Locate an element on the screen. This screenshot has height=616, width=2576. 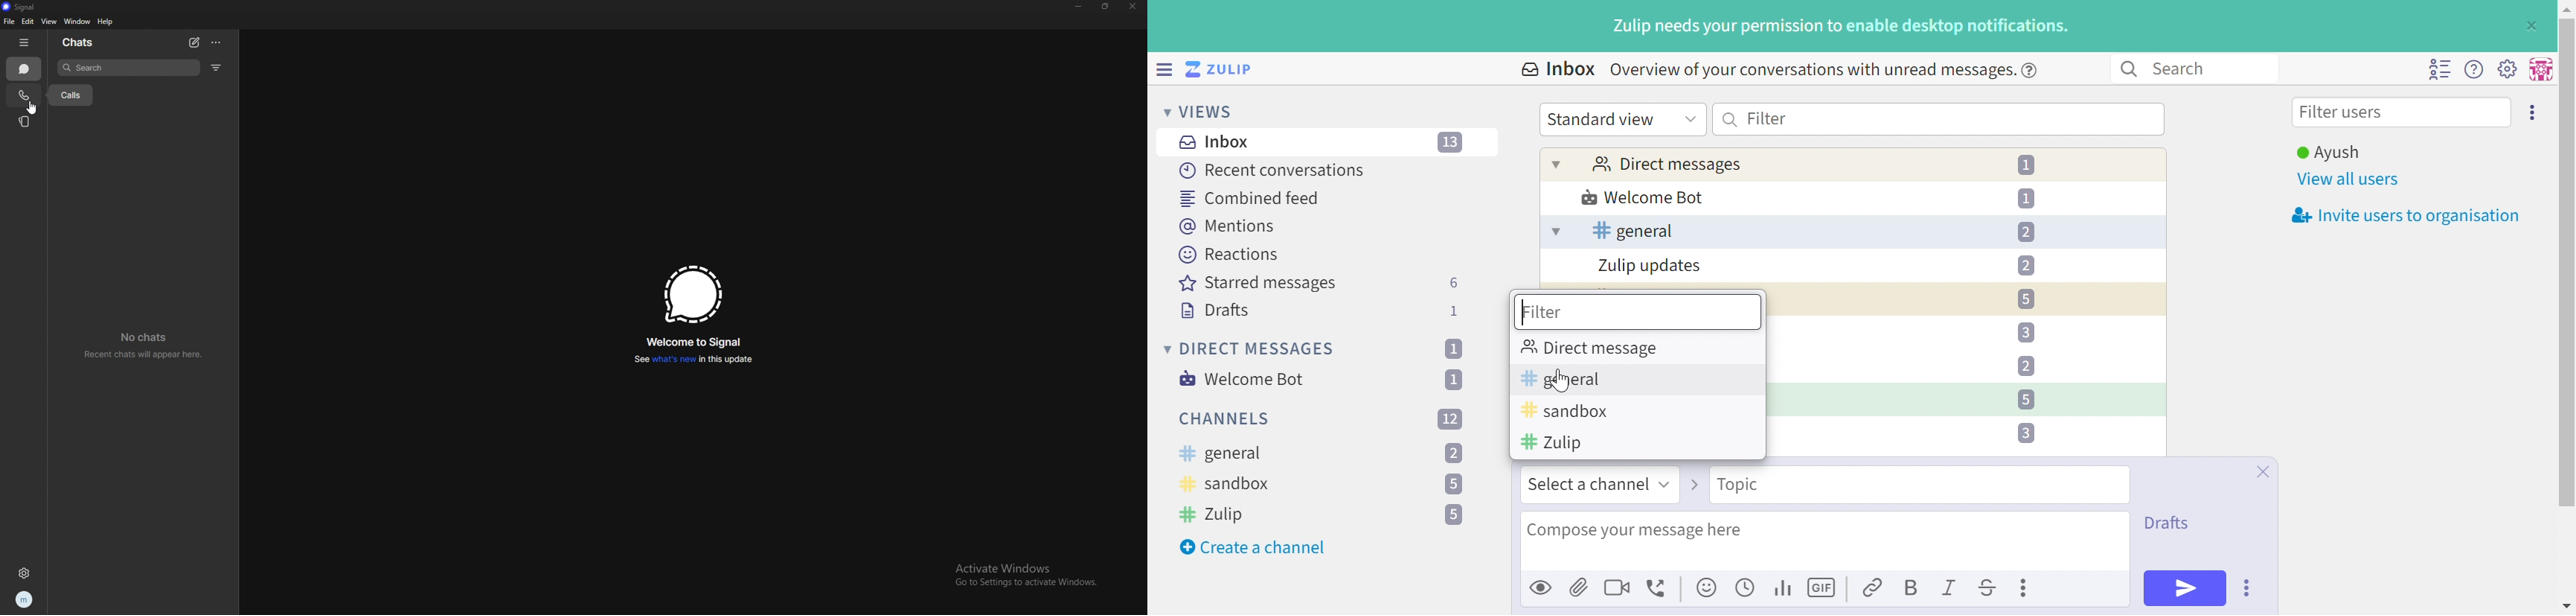
signal logo is located at coordinates (694, 294).